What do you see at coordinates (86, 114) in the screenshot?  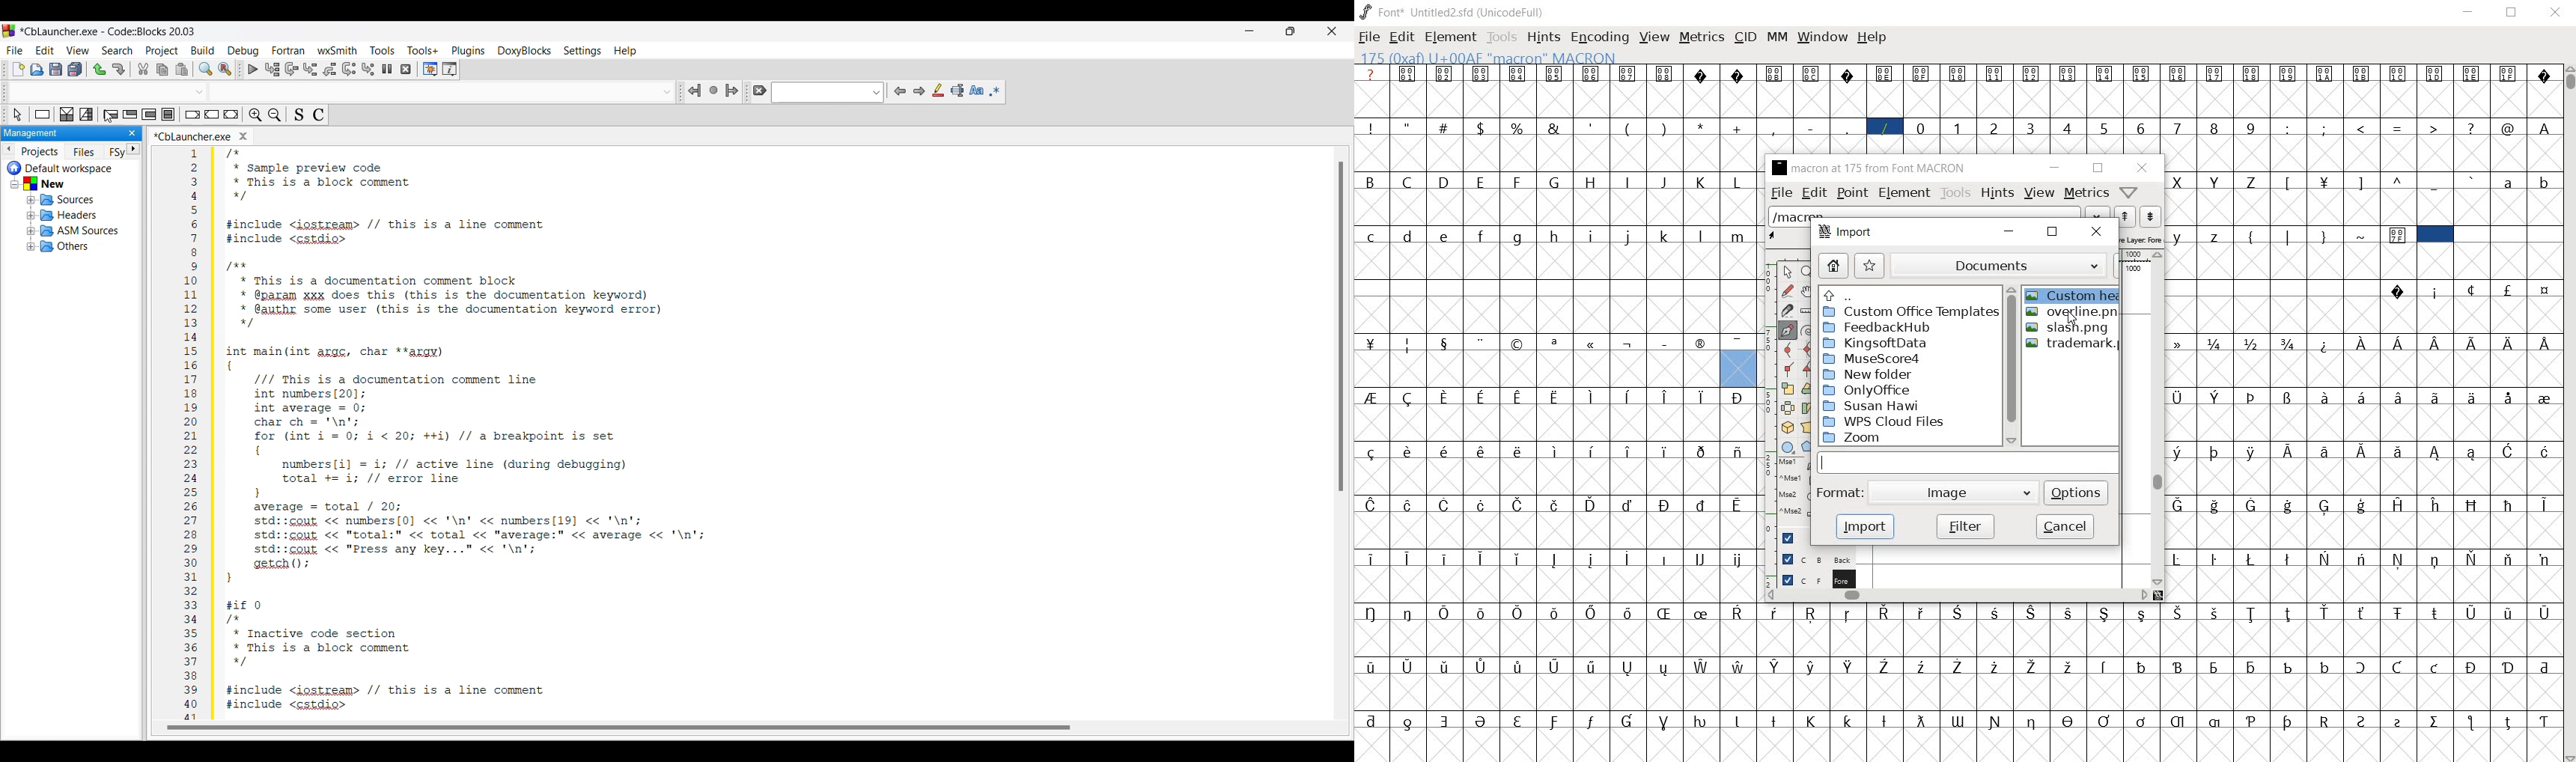 I see `Selection` at bounding box center [86, 114].